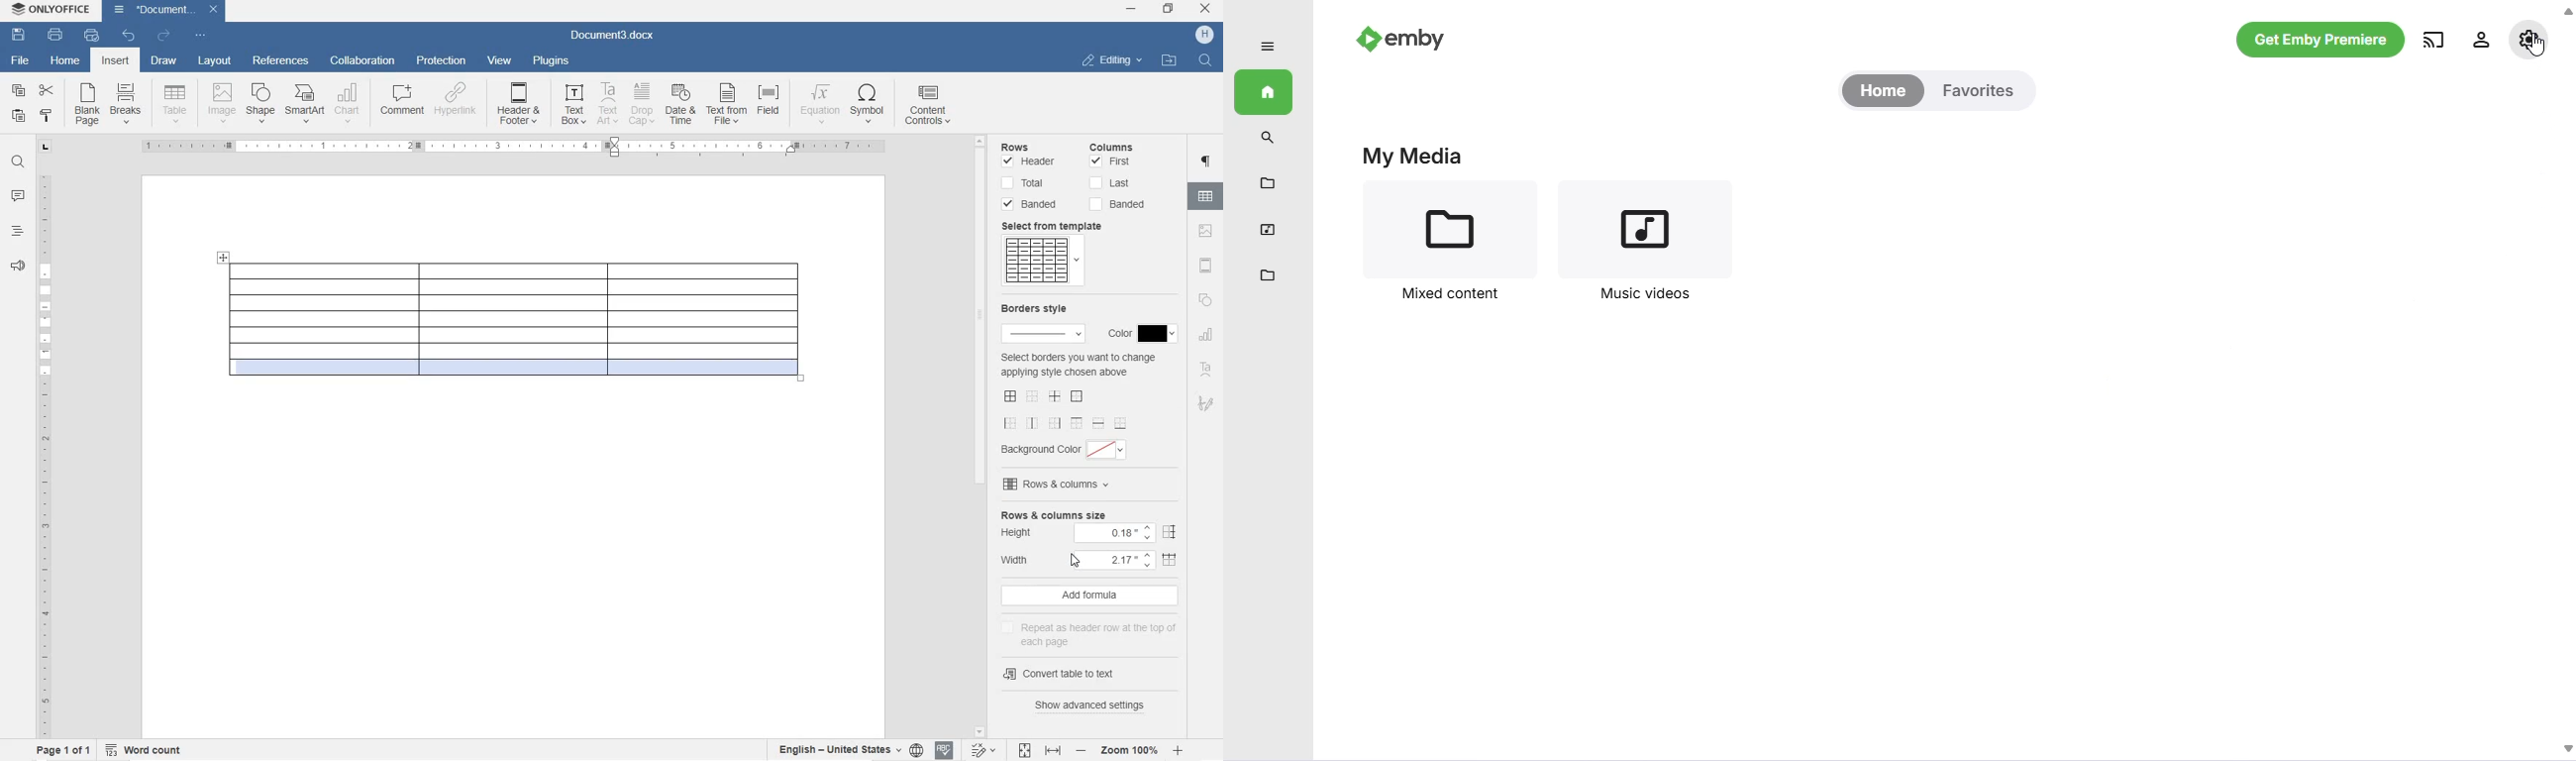  What do you see at coordinates (45, 91) in the screenshot?
I see `CUT` at bounding box center [45, 91].